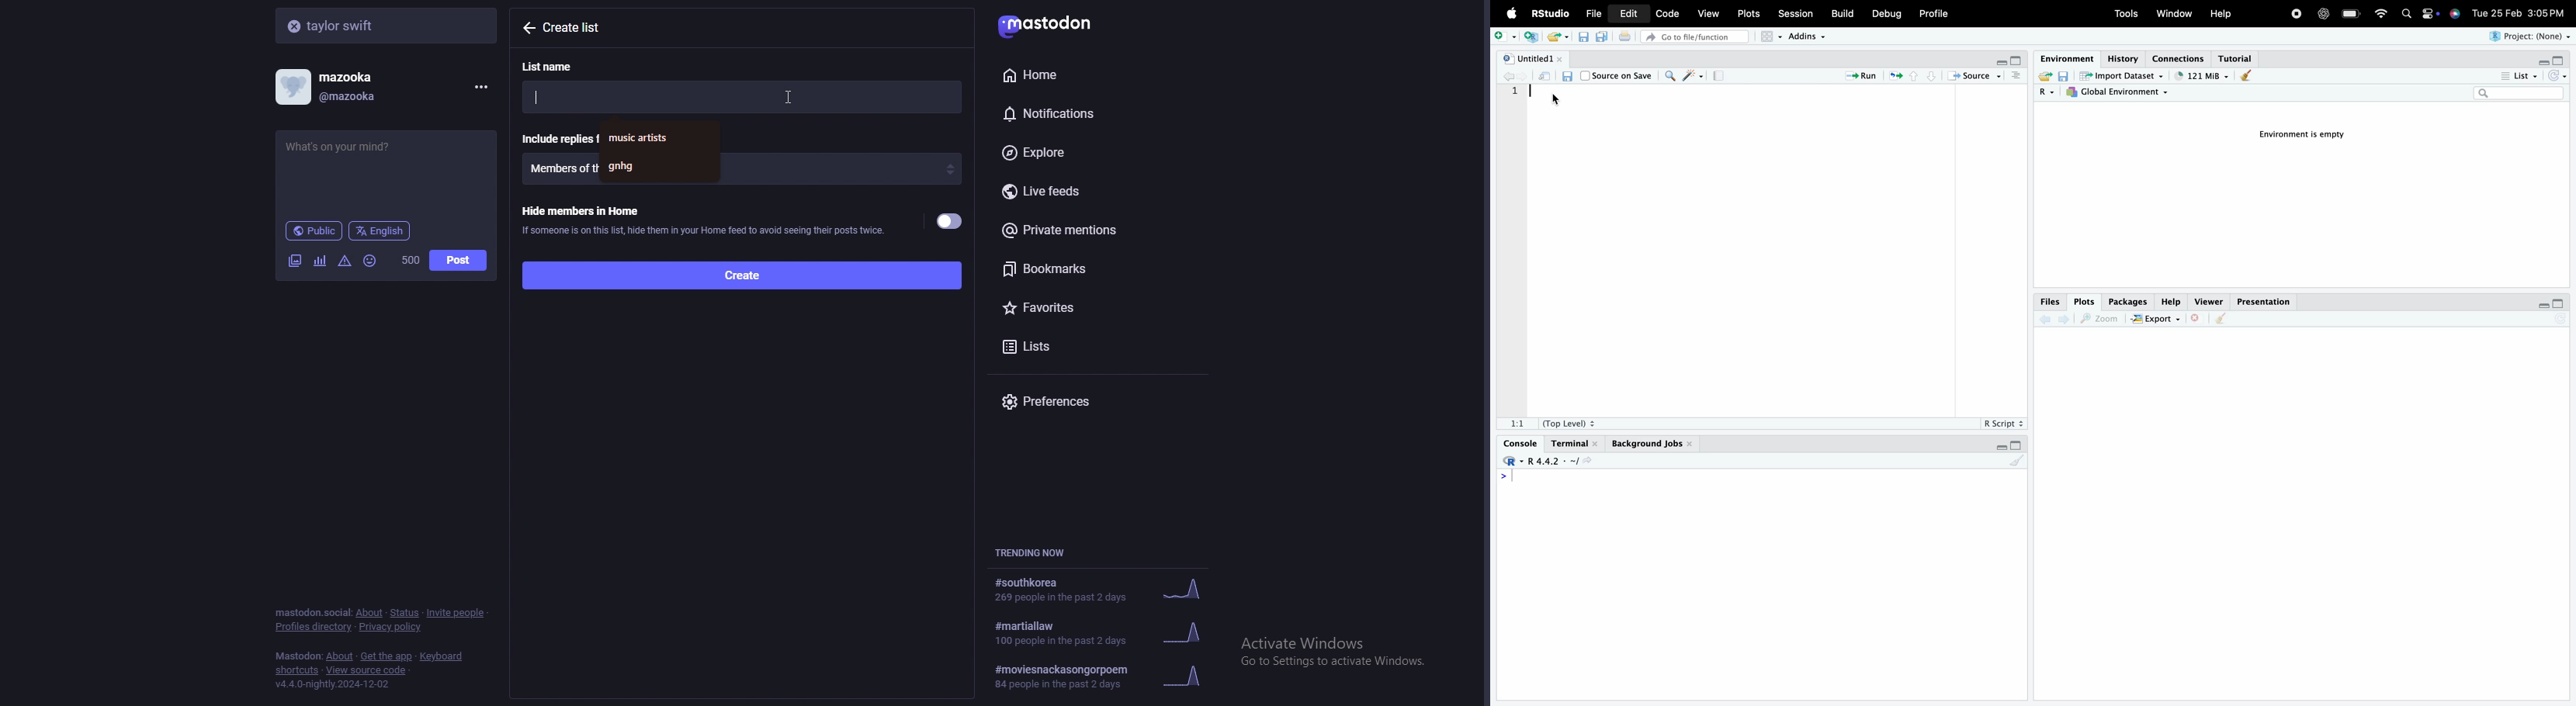  I want to click on Plots, so click(2086, 300).